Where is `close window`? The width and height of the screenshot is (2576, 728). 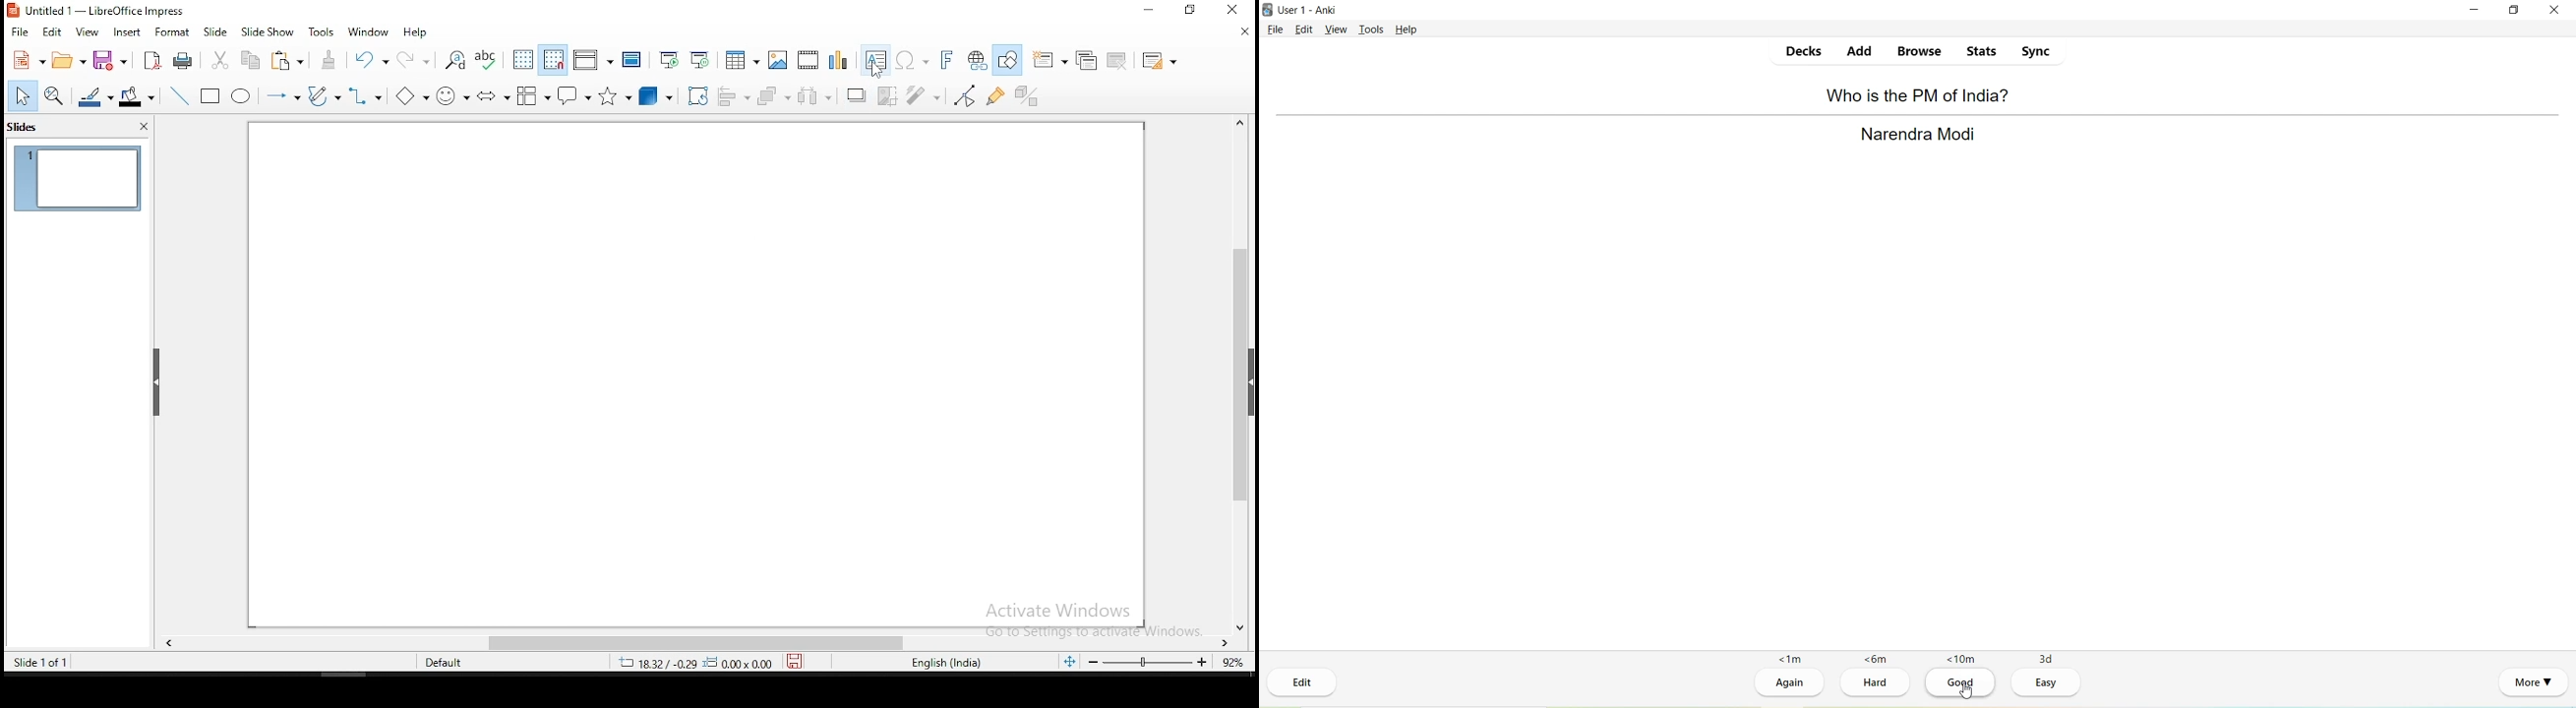 close window is located at coordinates (1228, 9).